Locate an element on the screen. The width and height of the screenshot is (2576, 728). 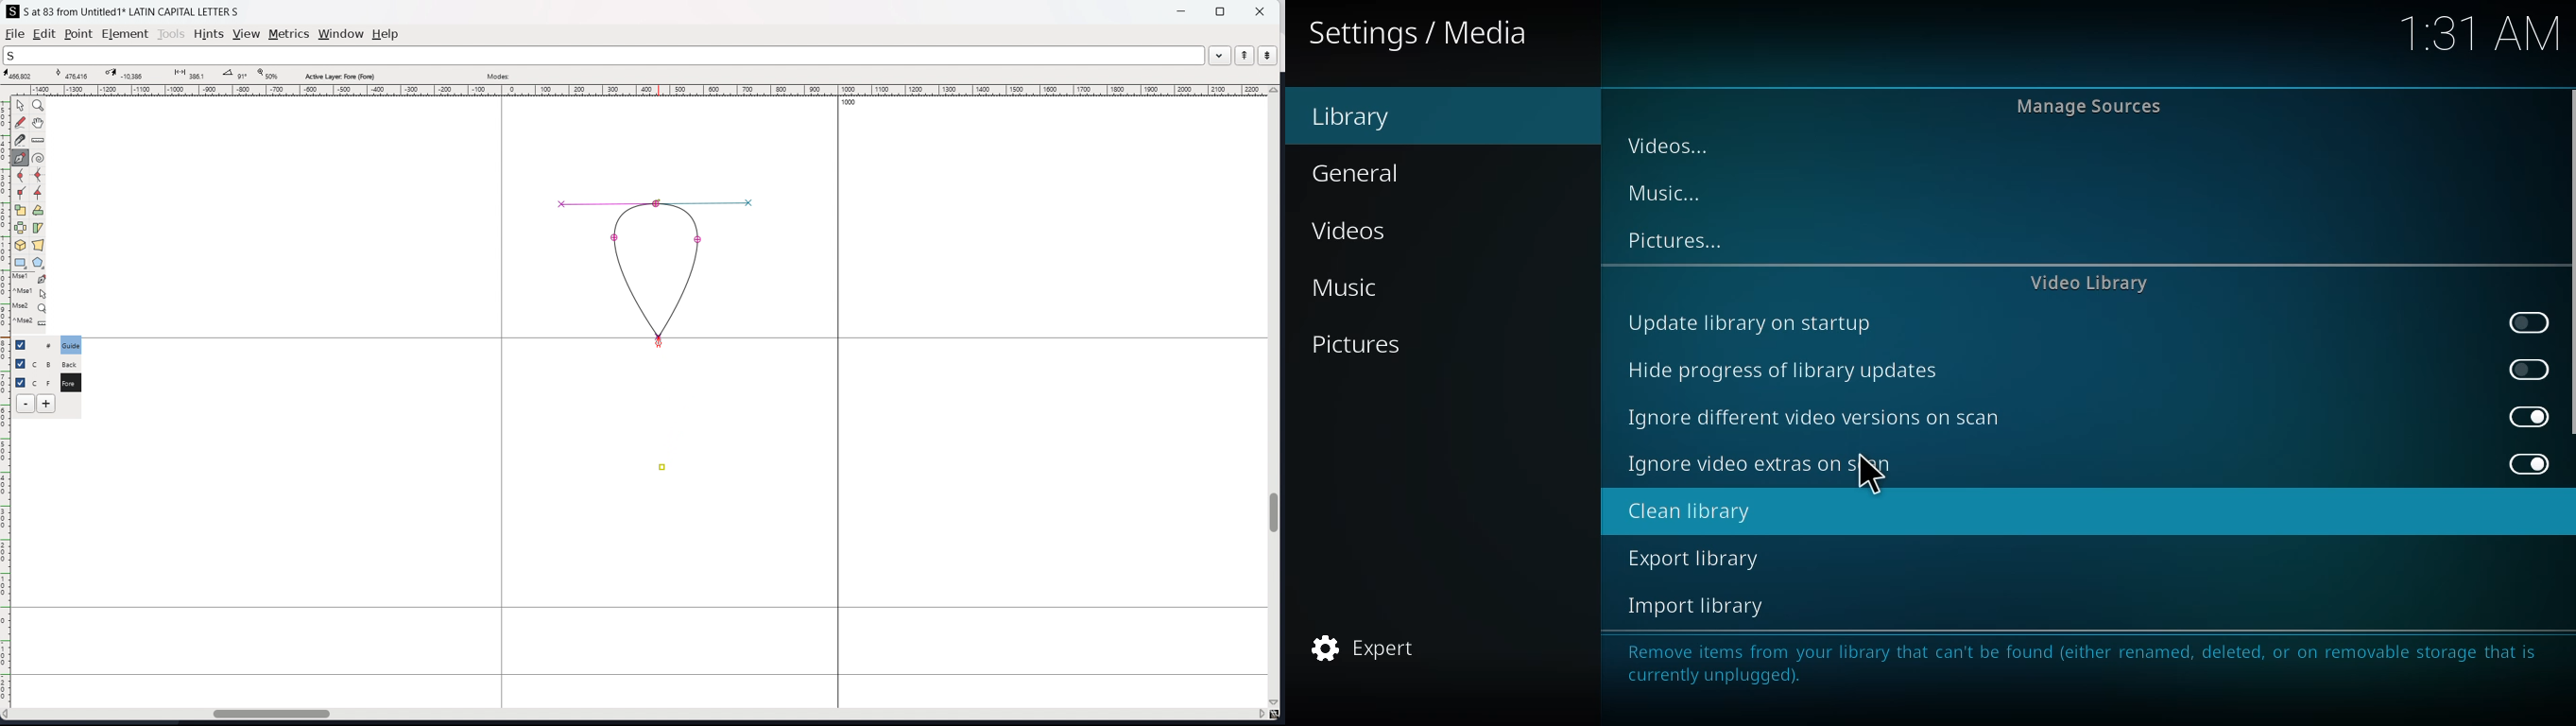
previous word in the wordlist is located at coordinates (1245, 55).